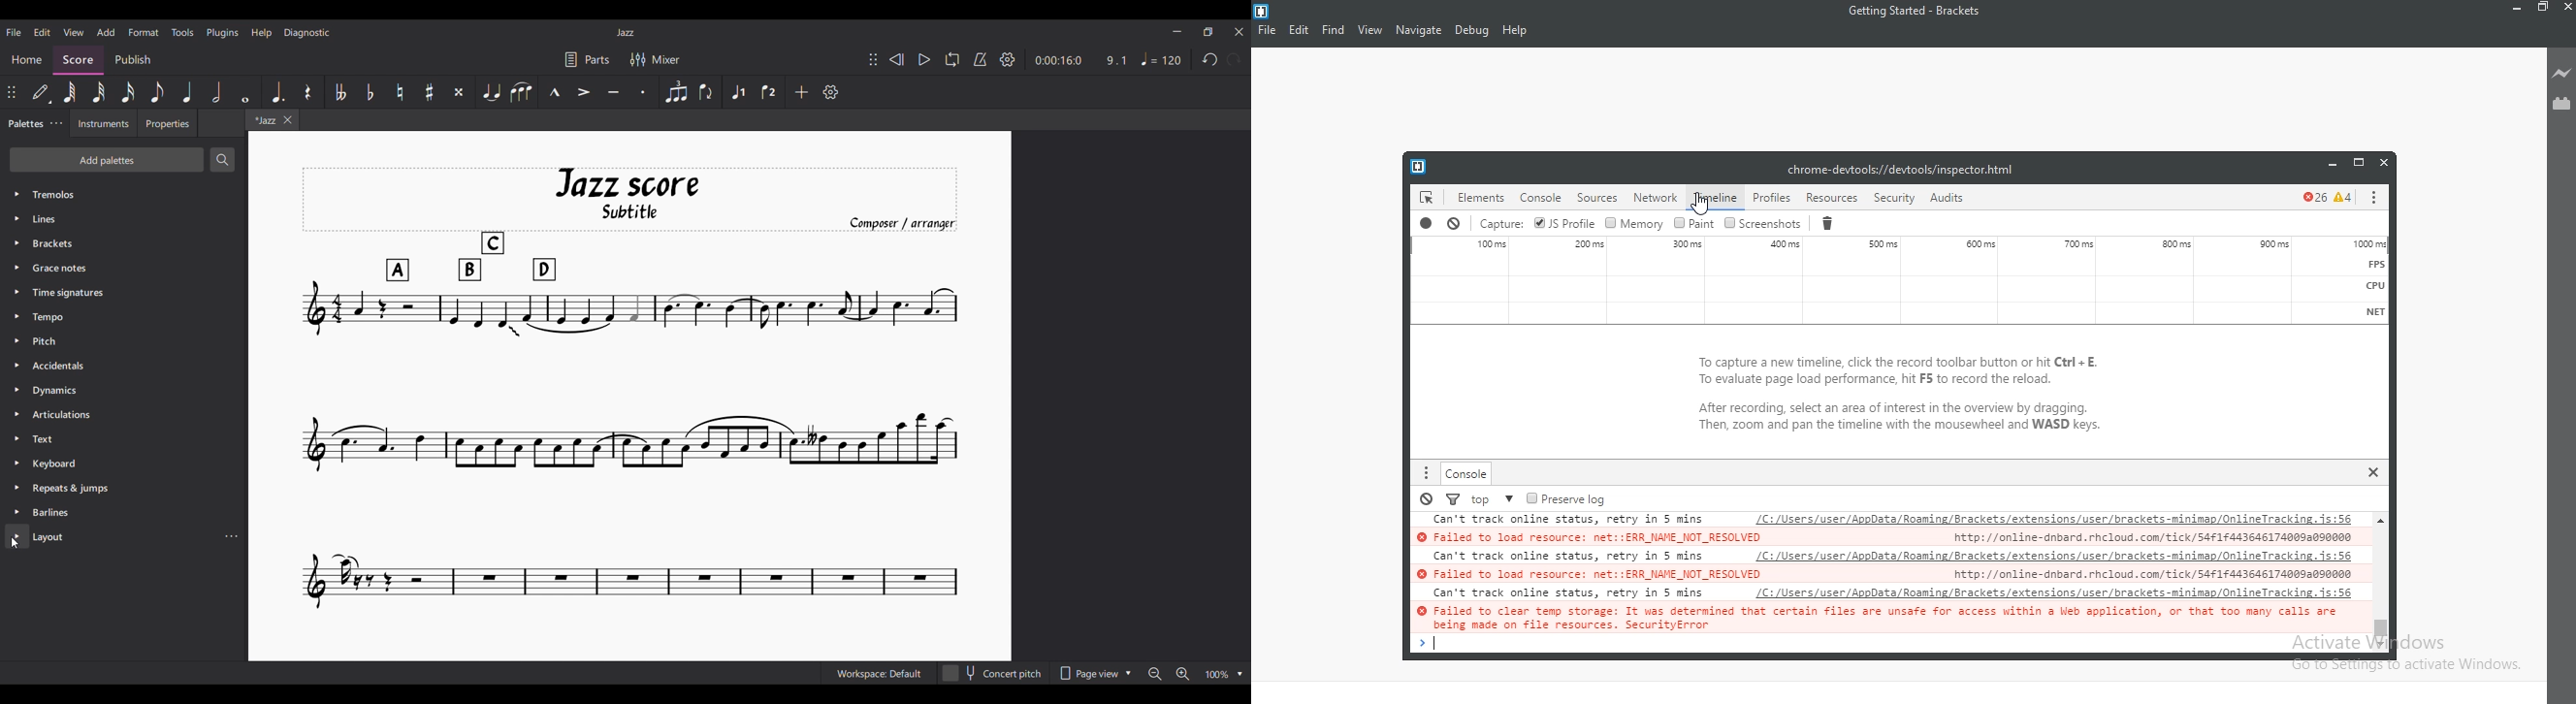 The width and height of the screenshot is (2576, 728). Describe the element at coordinates (158, 92) in the screenshot. I see `8th note` at that location.